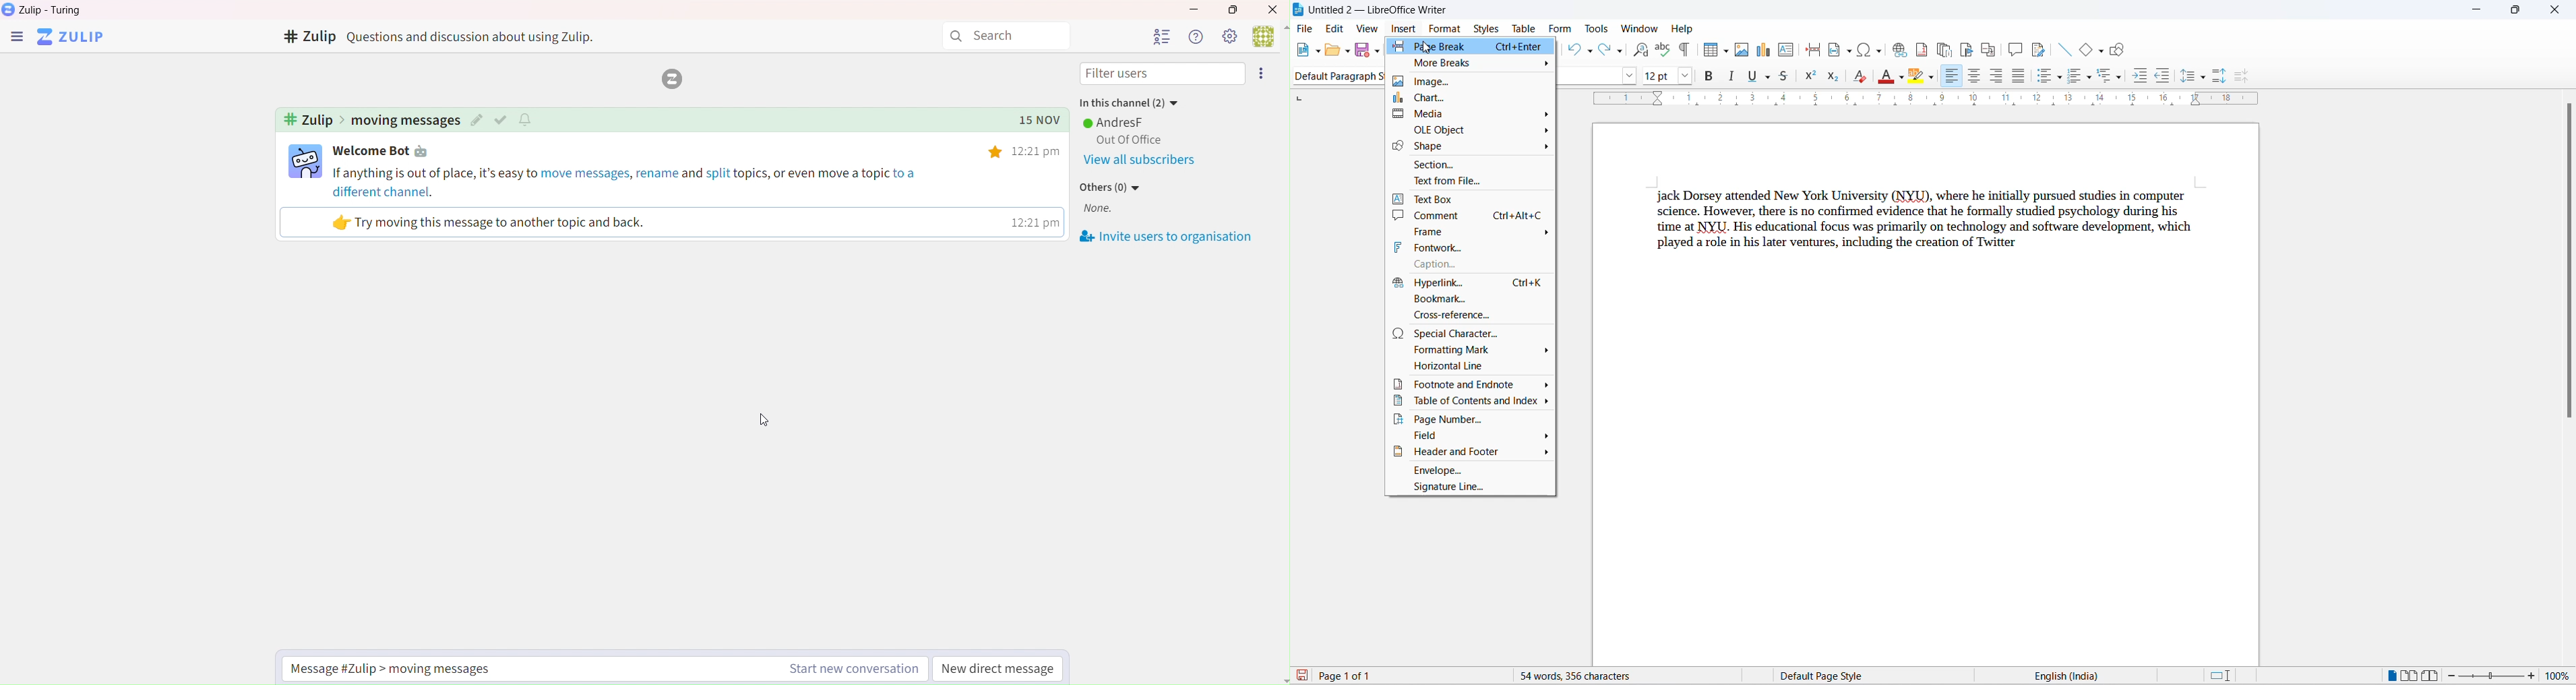 This screenshot has height=700, width=2576. I want to click on select outline options, so click(2124, 80).